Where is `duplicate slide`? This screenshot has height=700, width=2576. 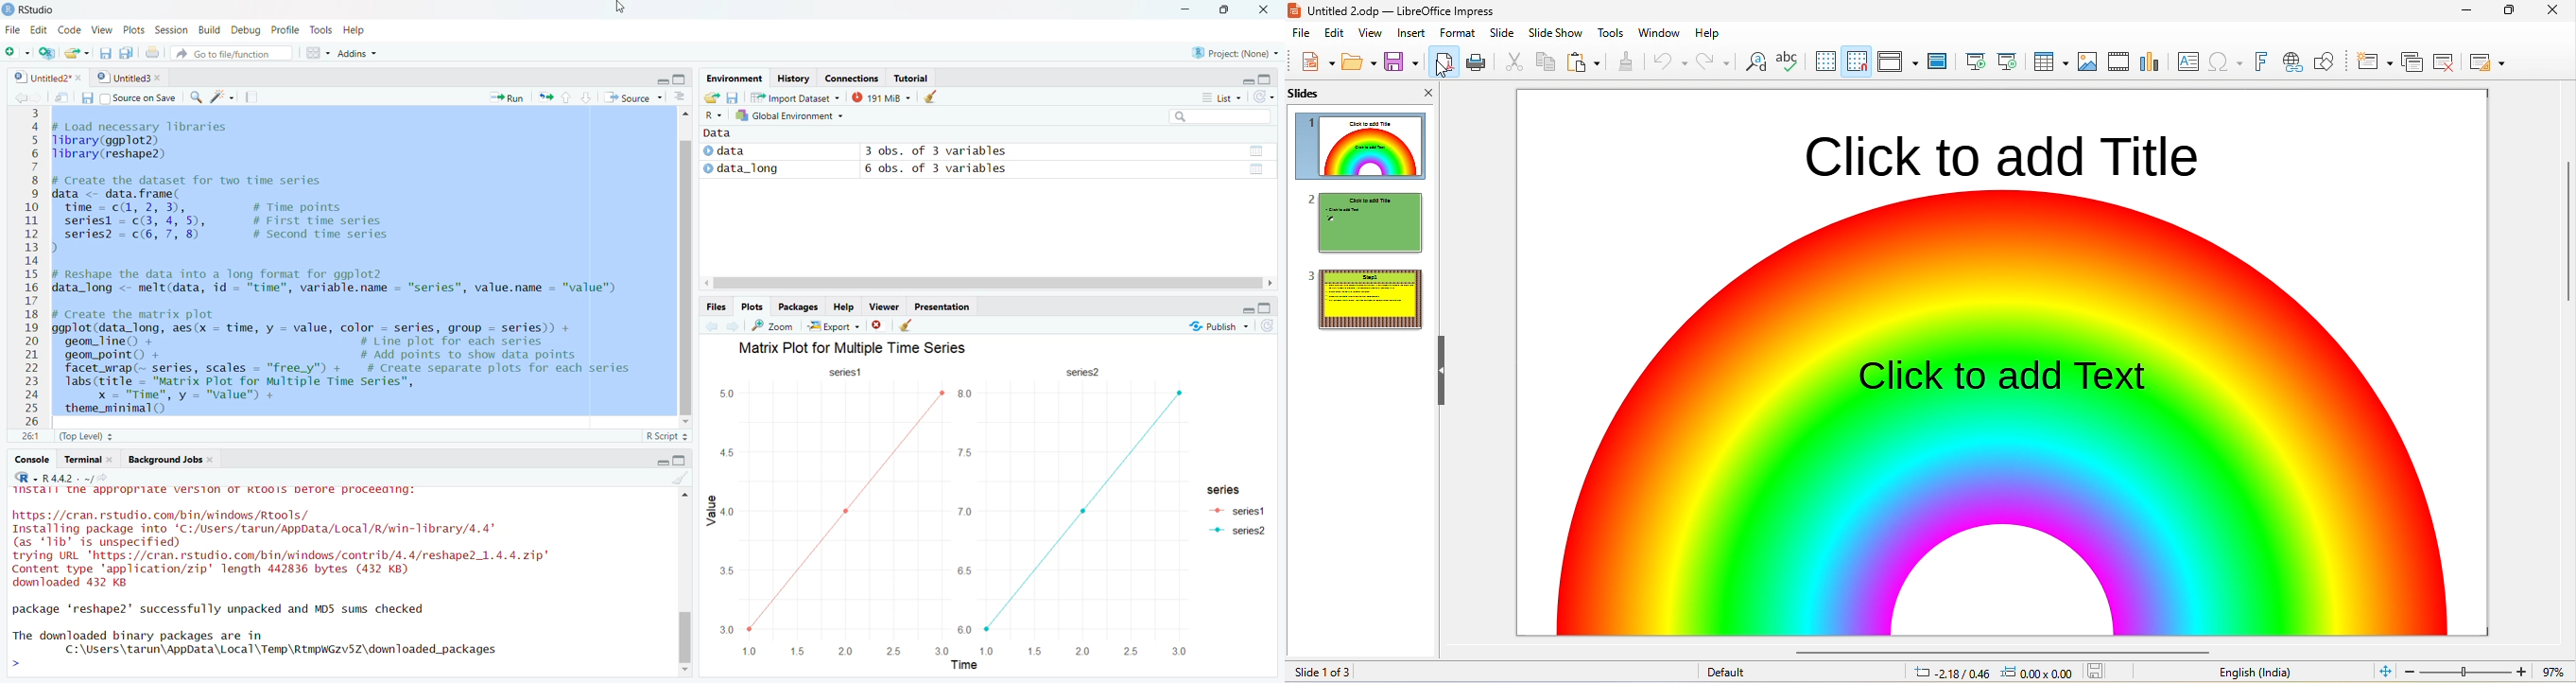 duplicate slide is located at coordinates (2412, 61).